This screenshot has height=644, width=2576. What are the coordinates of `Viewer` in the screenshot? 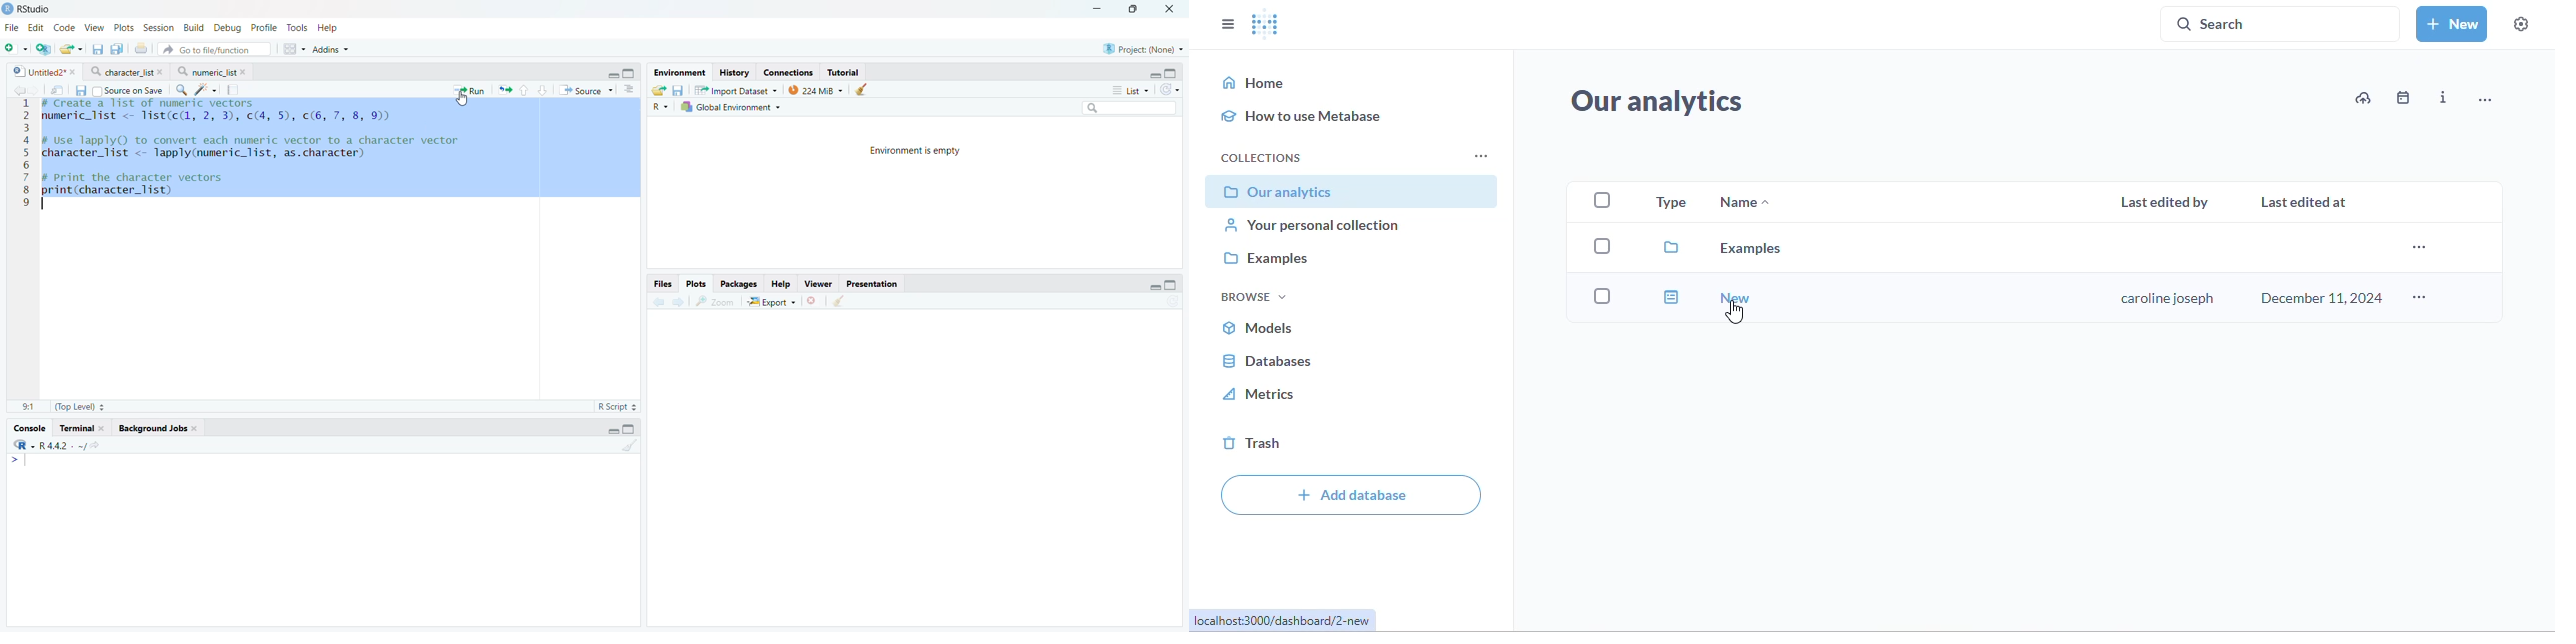 It's located at (819, 283).